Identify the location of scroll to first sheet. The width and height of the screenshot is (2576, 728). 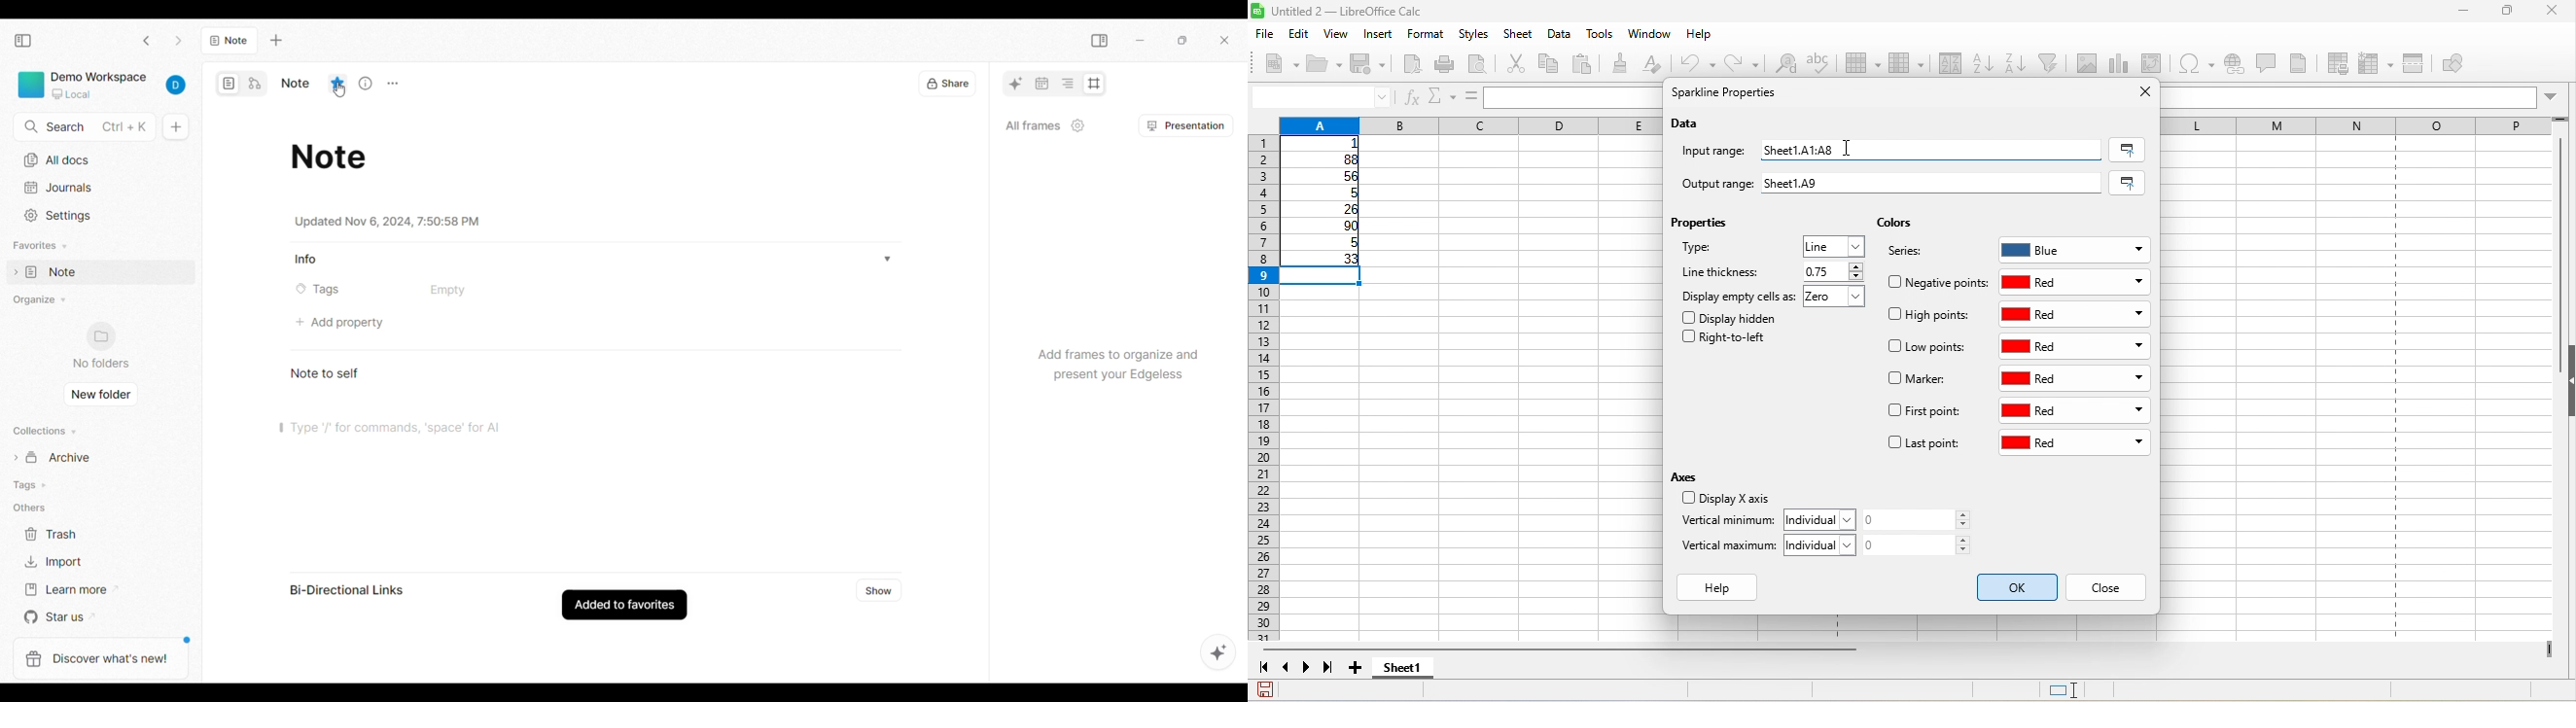
(1263, 668).